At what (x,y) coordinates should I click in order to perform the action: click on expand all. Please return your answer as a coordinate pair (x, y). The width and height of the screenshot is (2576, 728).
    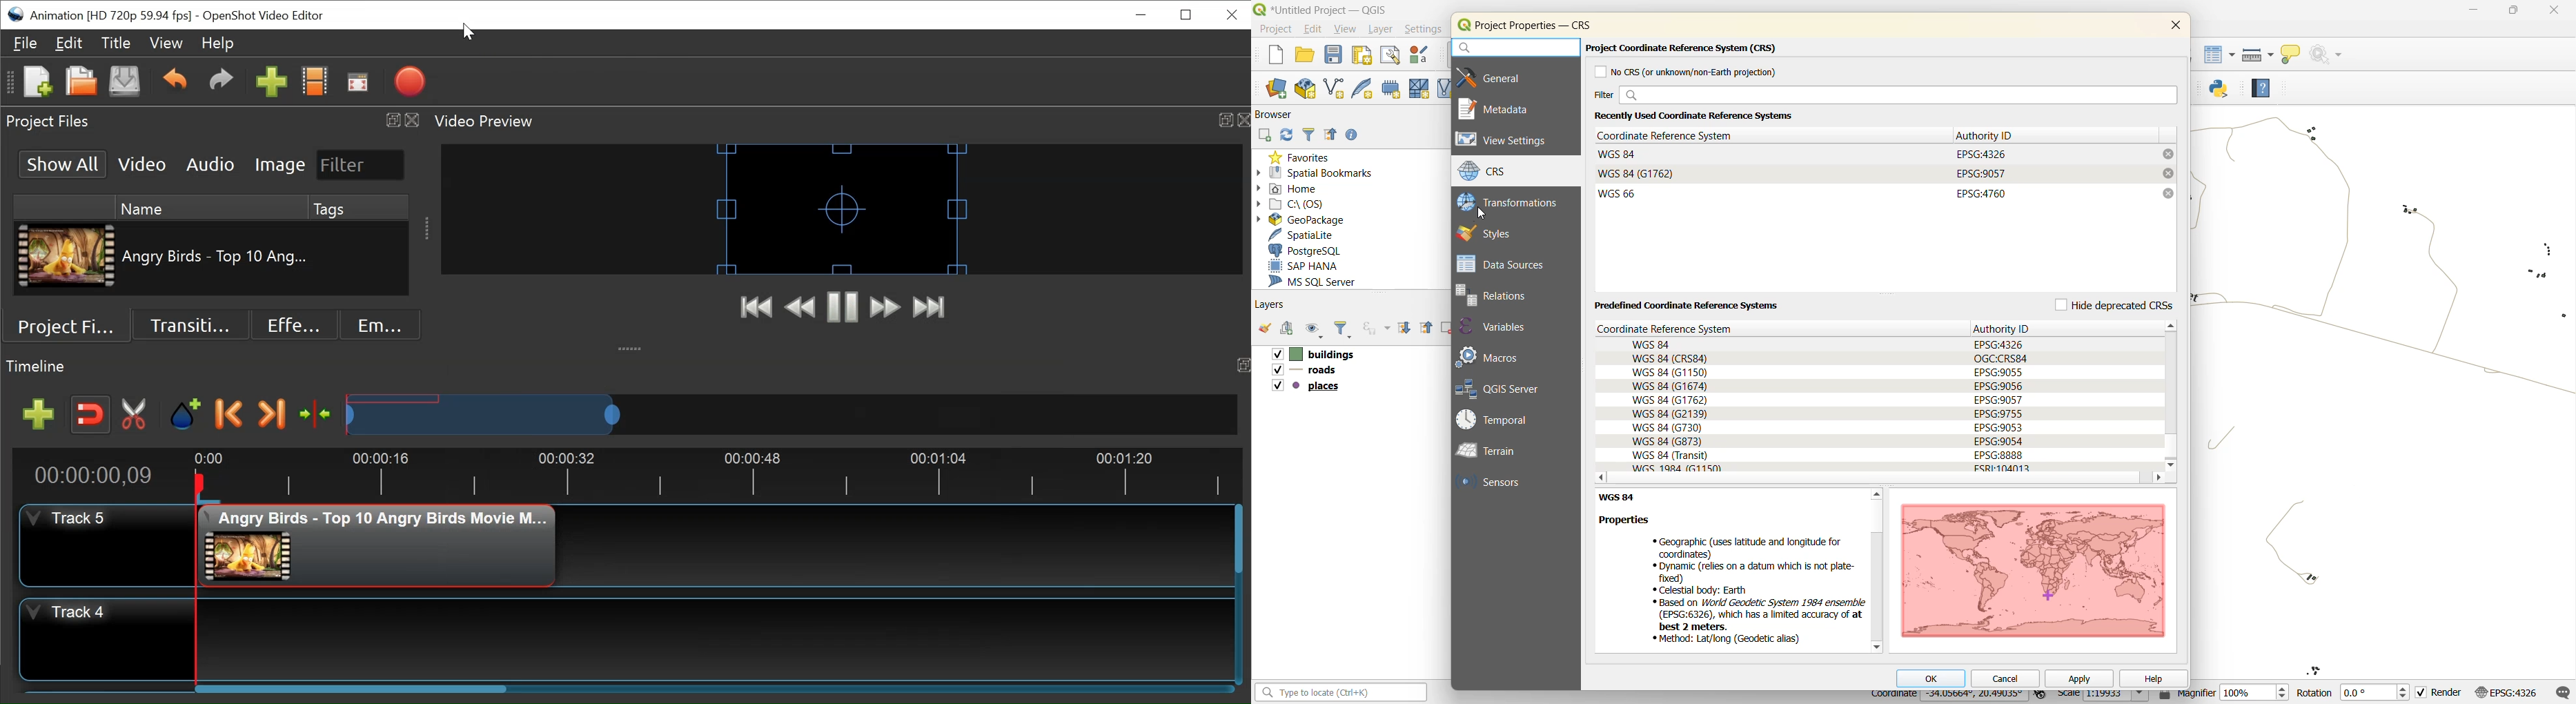
    Looking at the image, I should click on (1404, 326).